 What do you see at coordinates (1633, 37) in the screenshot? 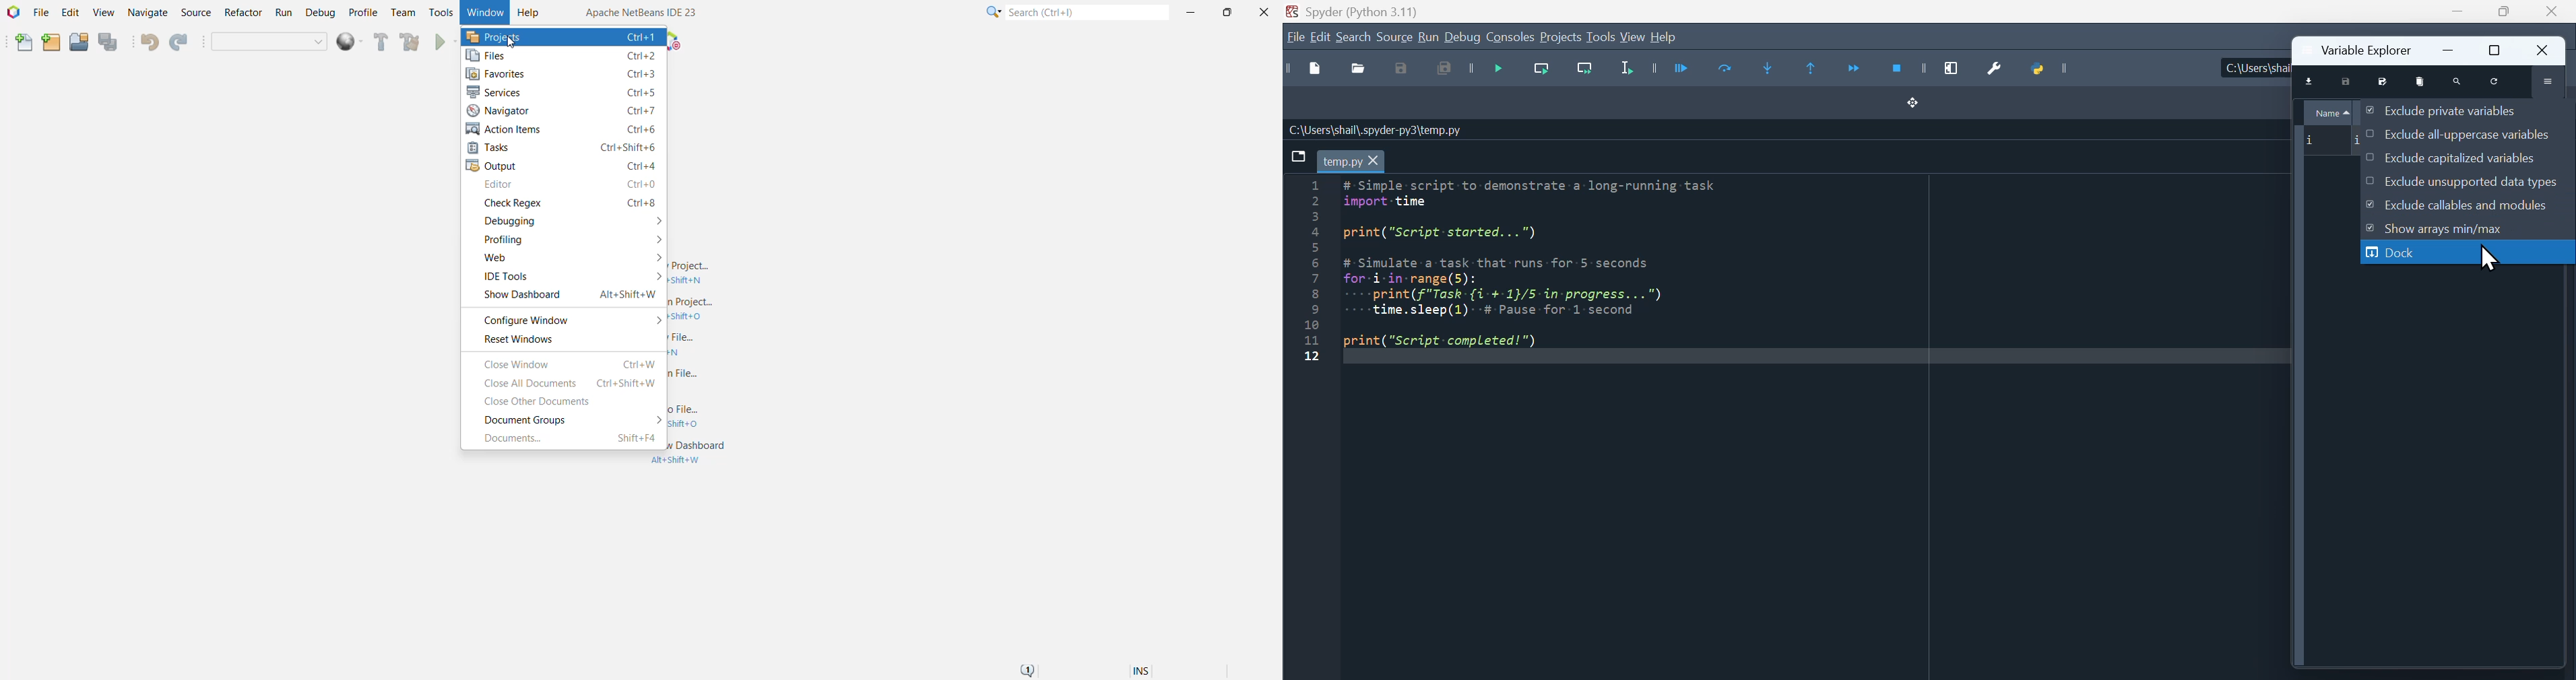
I see `view` at bounding box center [1633, 37].